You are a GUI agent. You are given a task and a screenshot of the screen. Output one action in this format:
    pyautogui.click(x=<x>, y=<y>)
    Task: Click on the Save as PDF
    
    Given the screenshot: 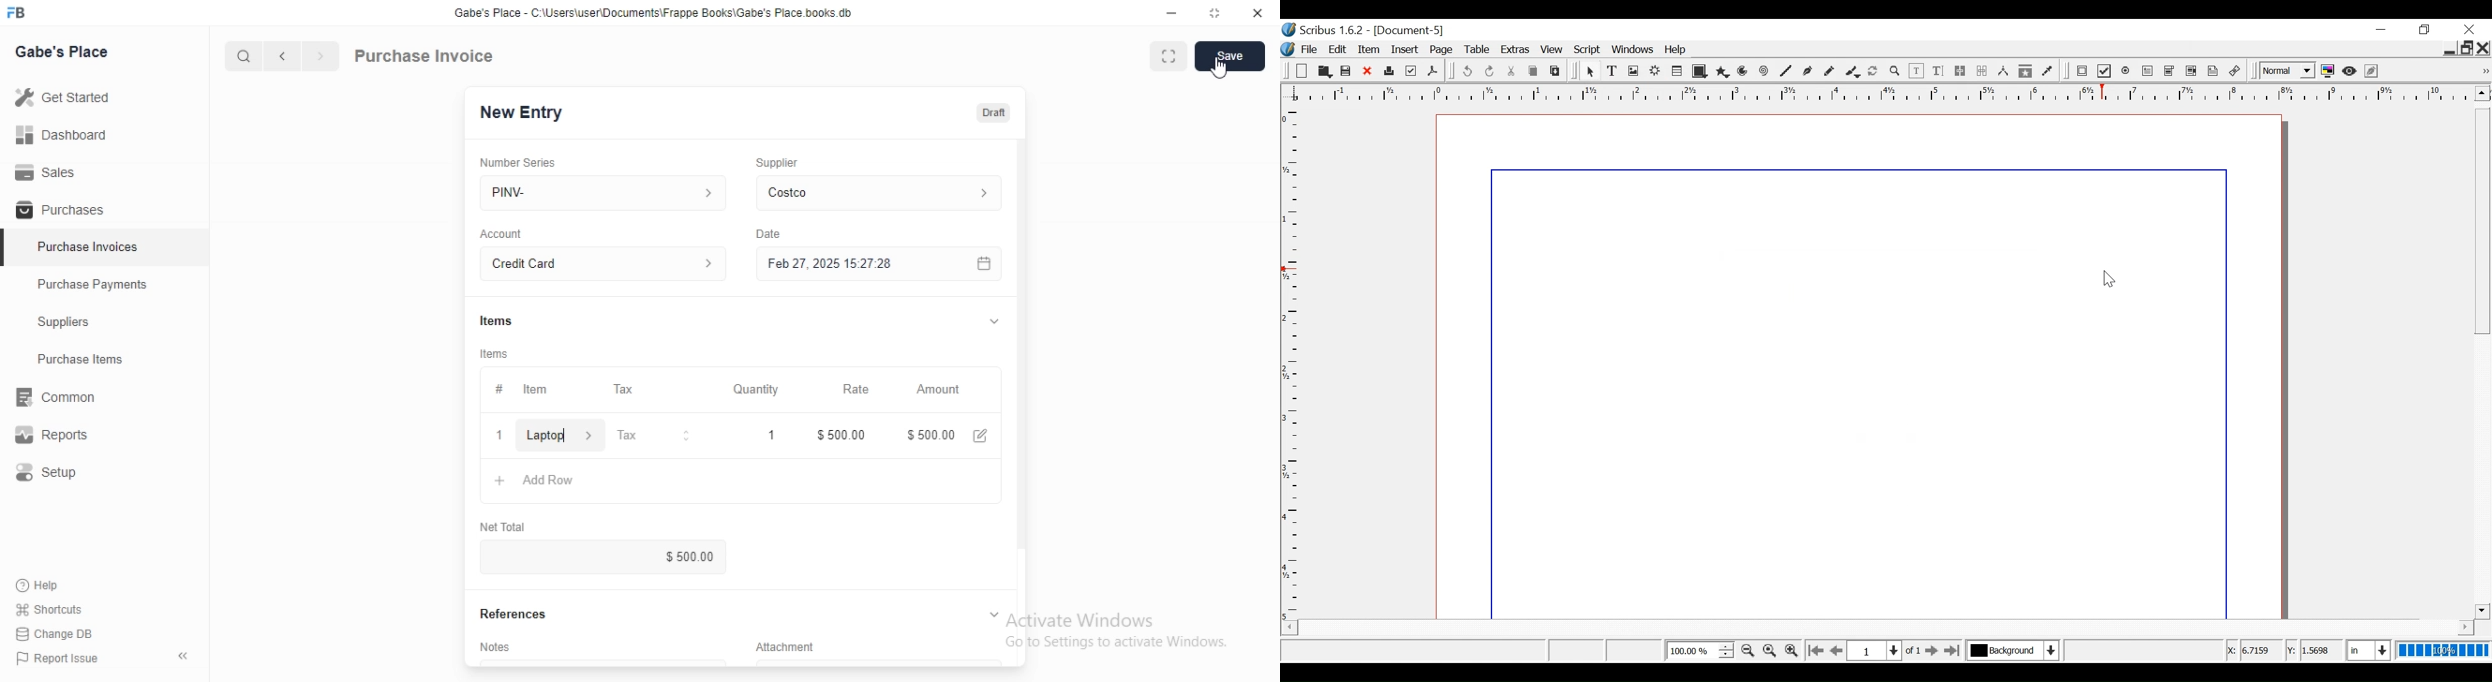 What is the action you would take?
    pyautogui.click(x=1432, y=71)
    